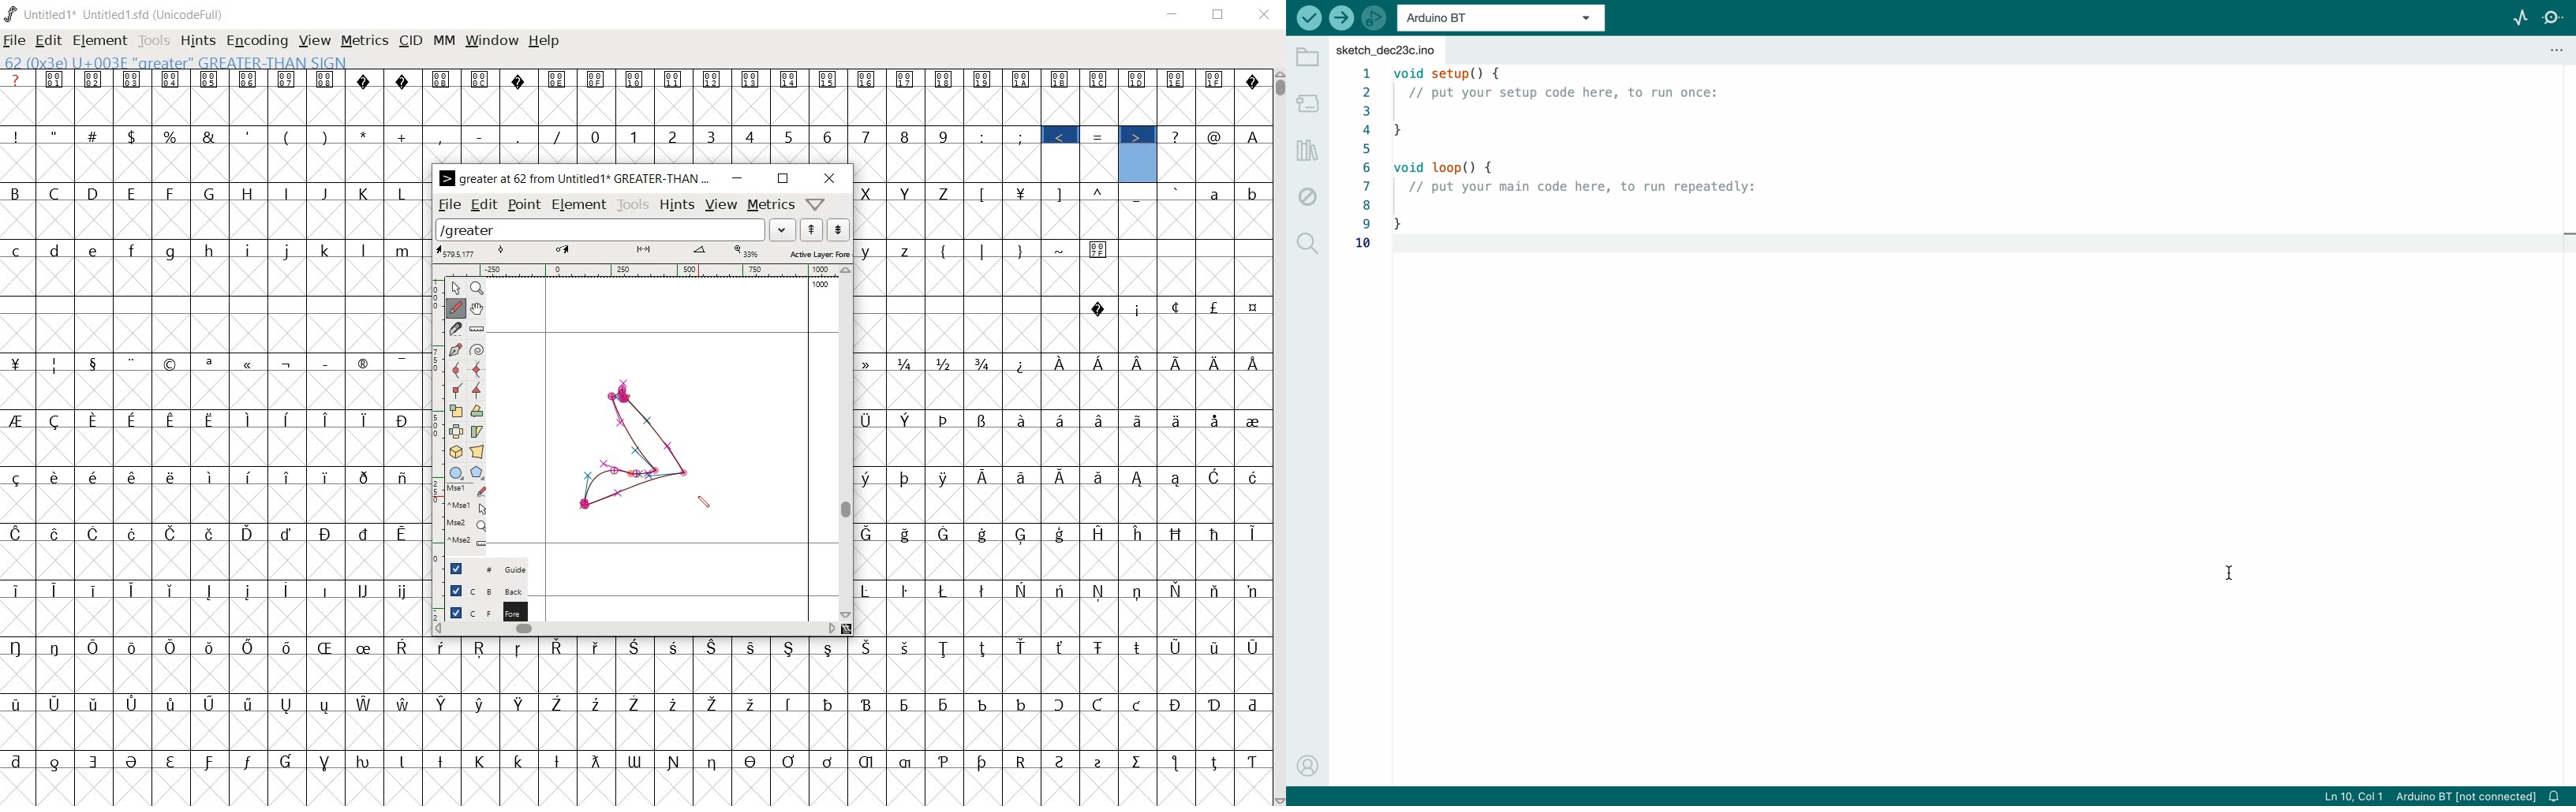 The height and width of the screenshot is (812, 2576). Describe the element at coordinates (1340, 17) in the screenshot. I see `upload` at that location.